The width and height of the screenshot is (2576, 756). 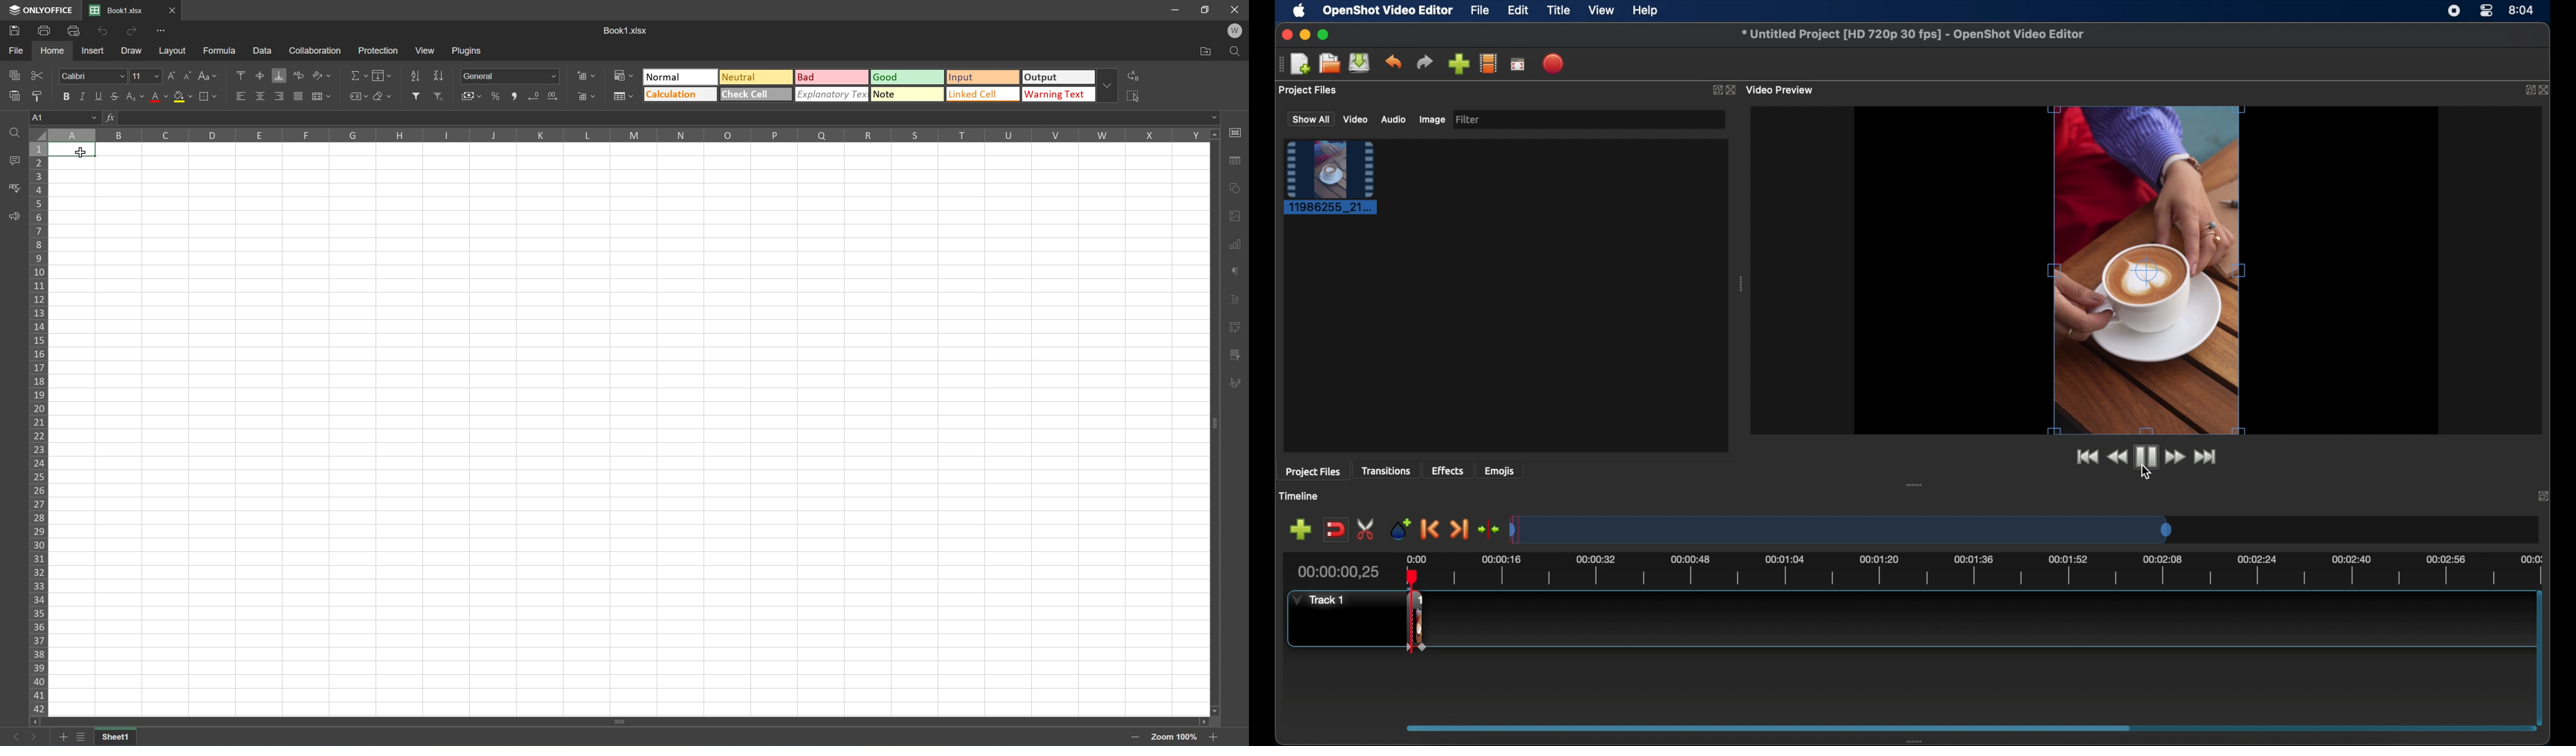 What do you see at coordinates (66, 117) in the screenshot?
I see `A1` at bounding box center [66, 117].